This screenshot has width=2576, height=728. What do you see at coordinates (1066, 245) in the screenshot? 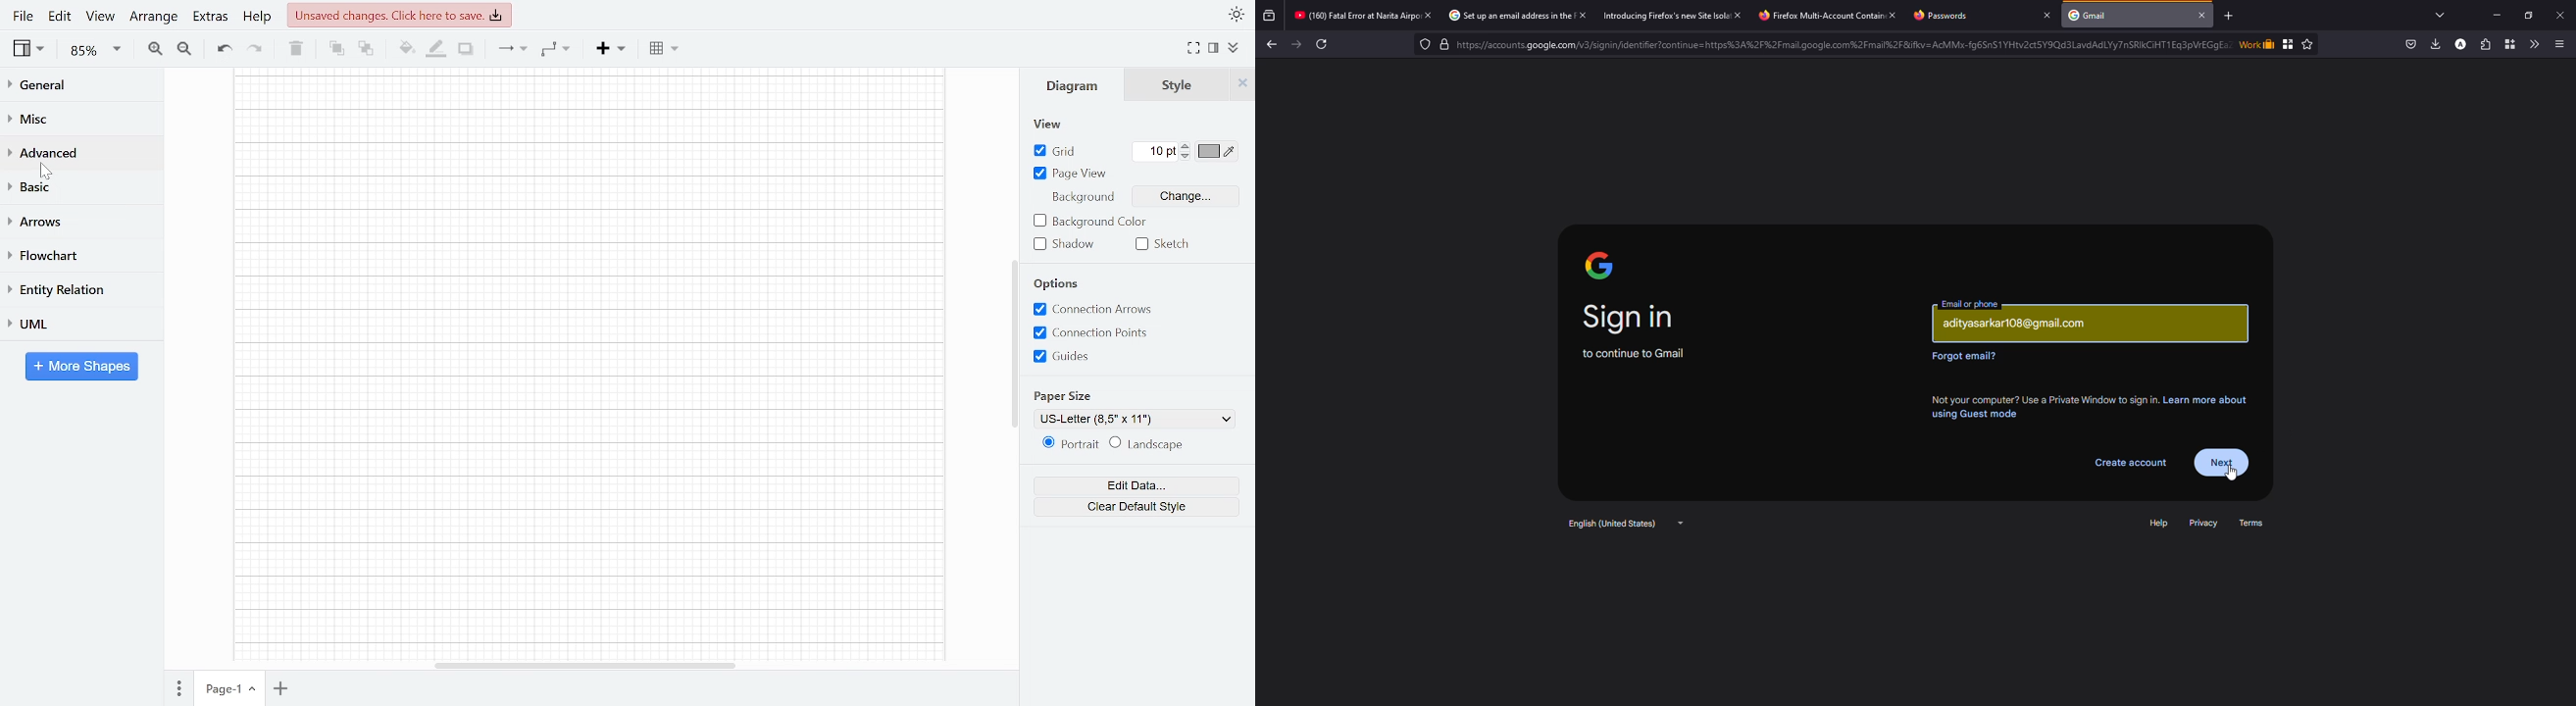
I see `Shadow` at bounding box center [1066, 245].